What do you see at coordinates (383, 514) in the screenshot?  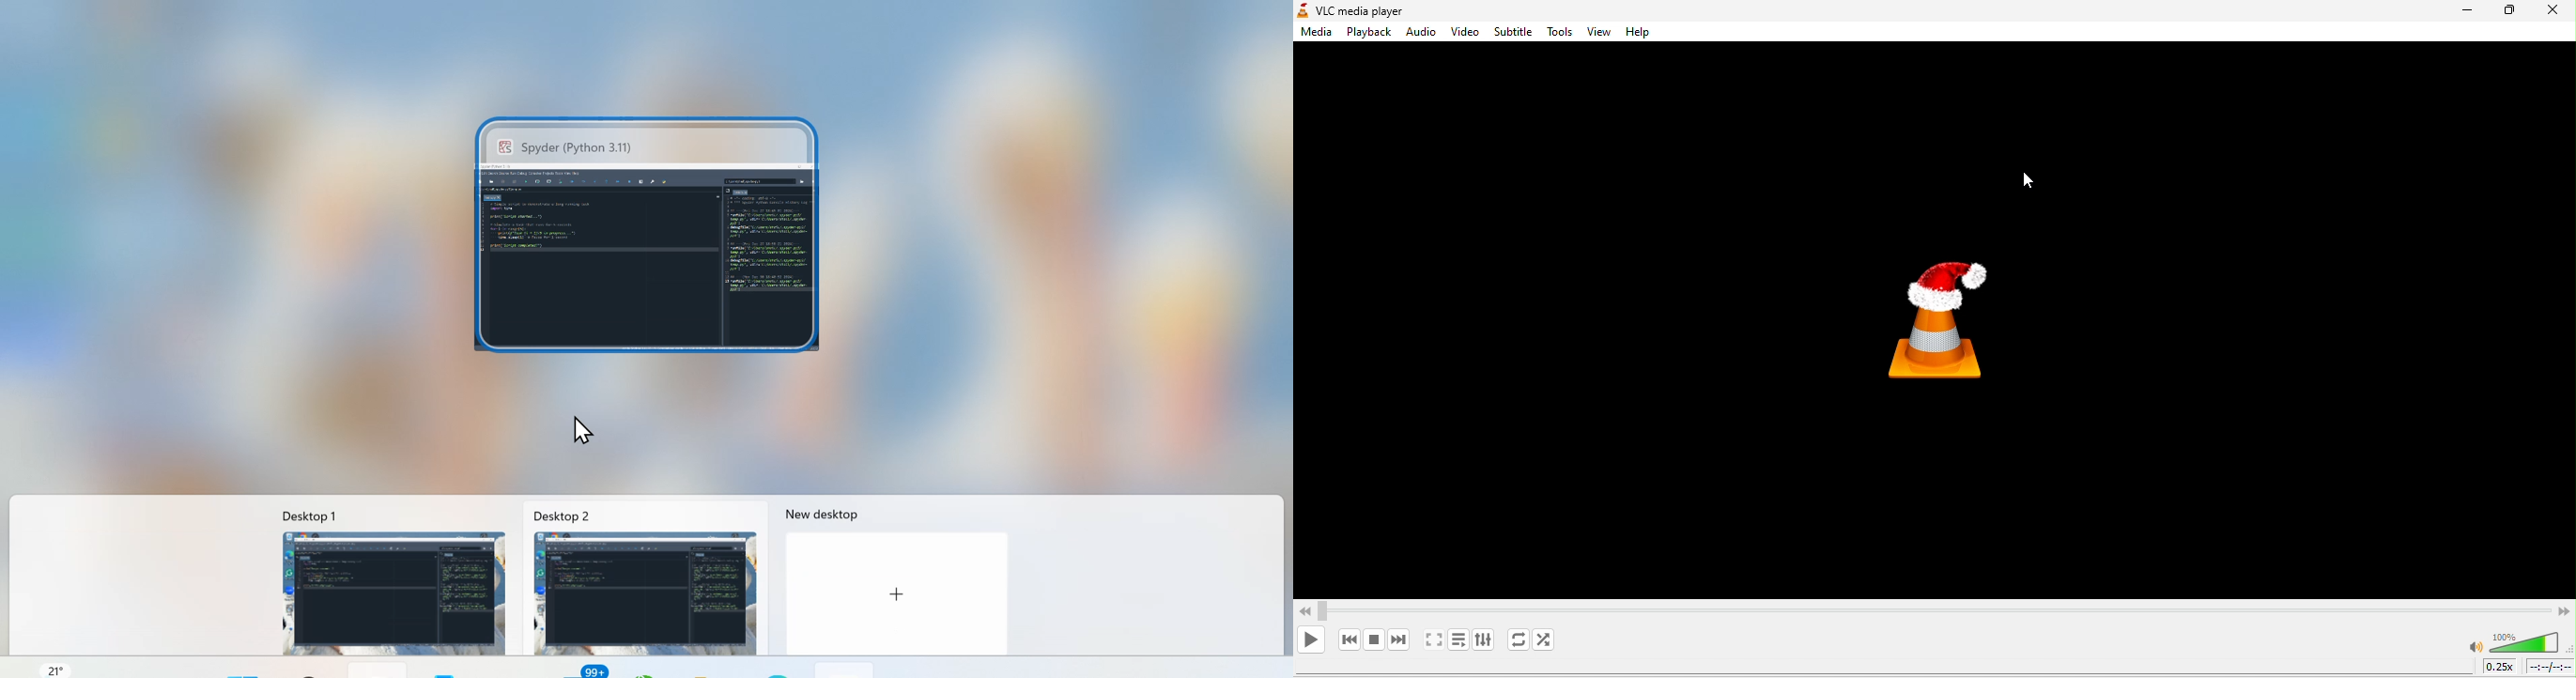 I see `Desktop 1` at bounding box center [383, 514].